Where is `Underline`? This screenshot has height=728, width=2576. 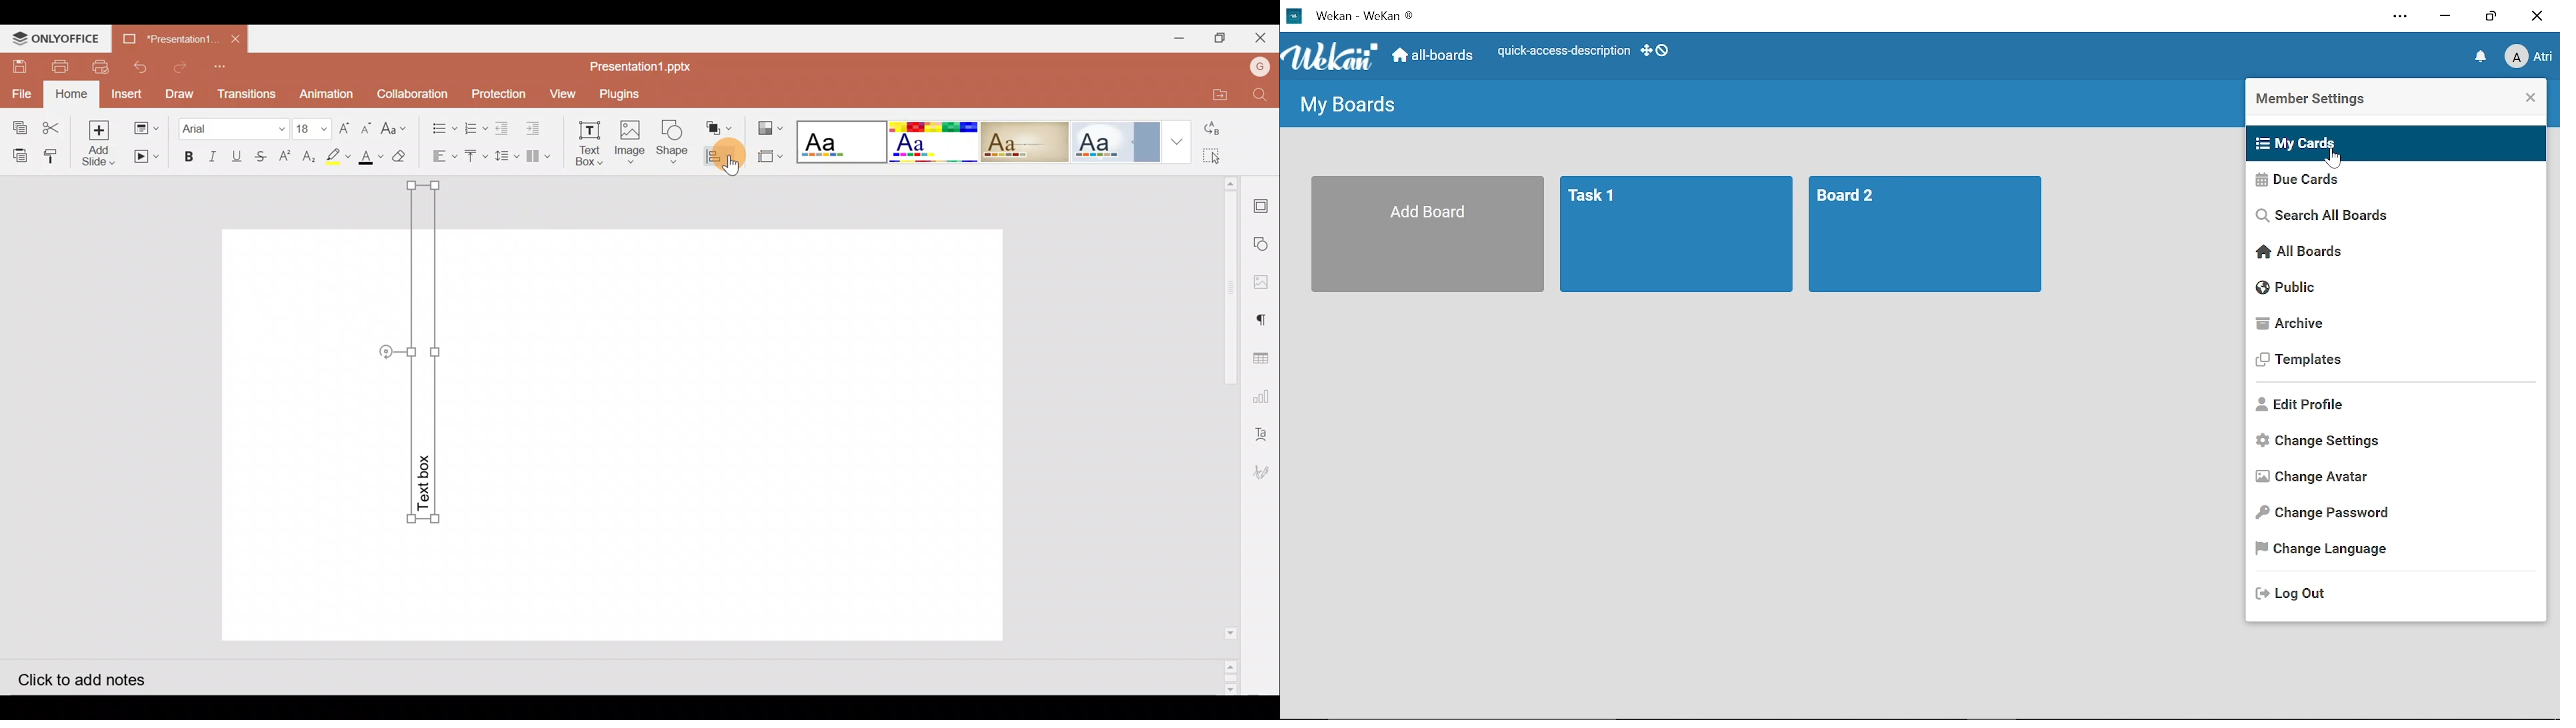 Underline is located at coordinates (237, 155).